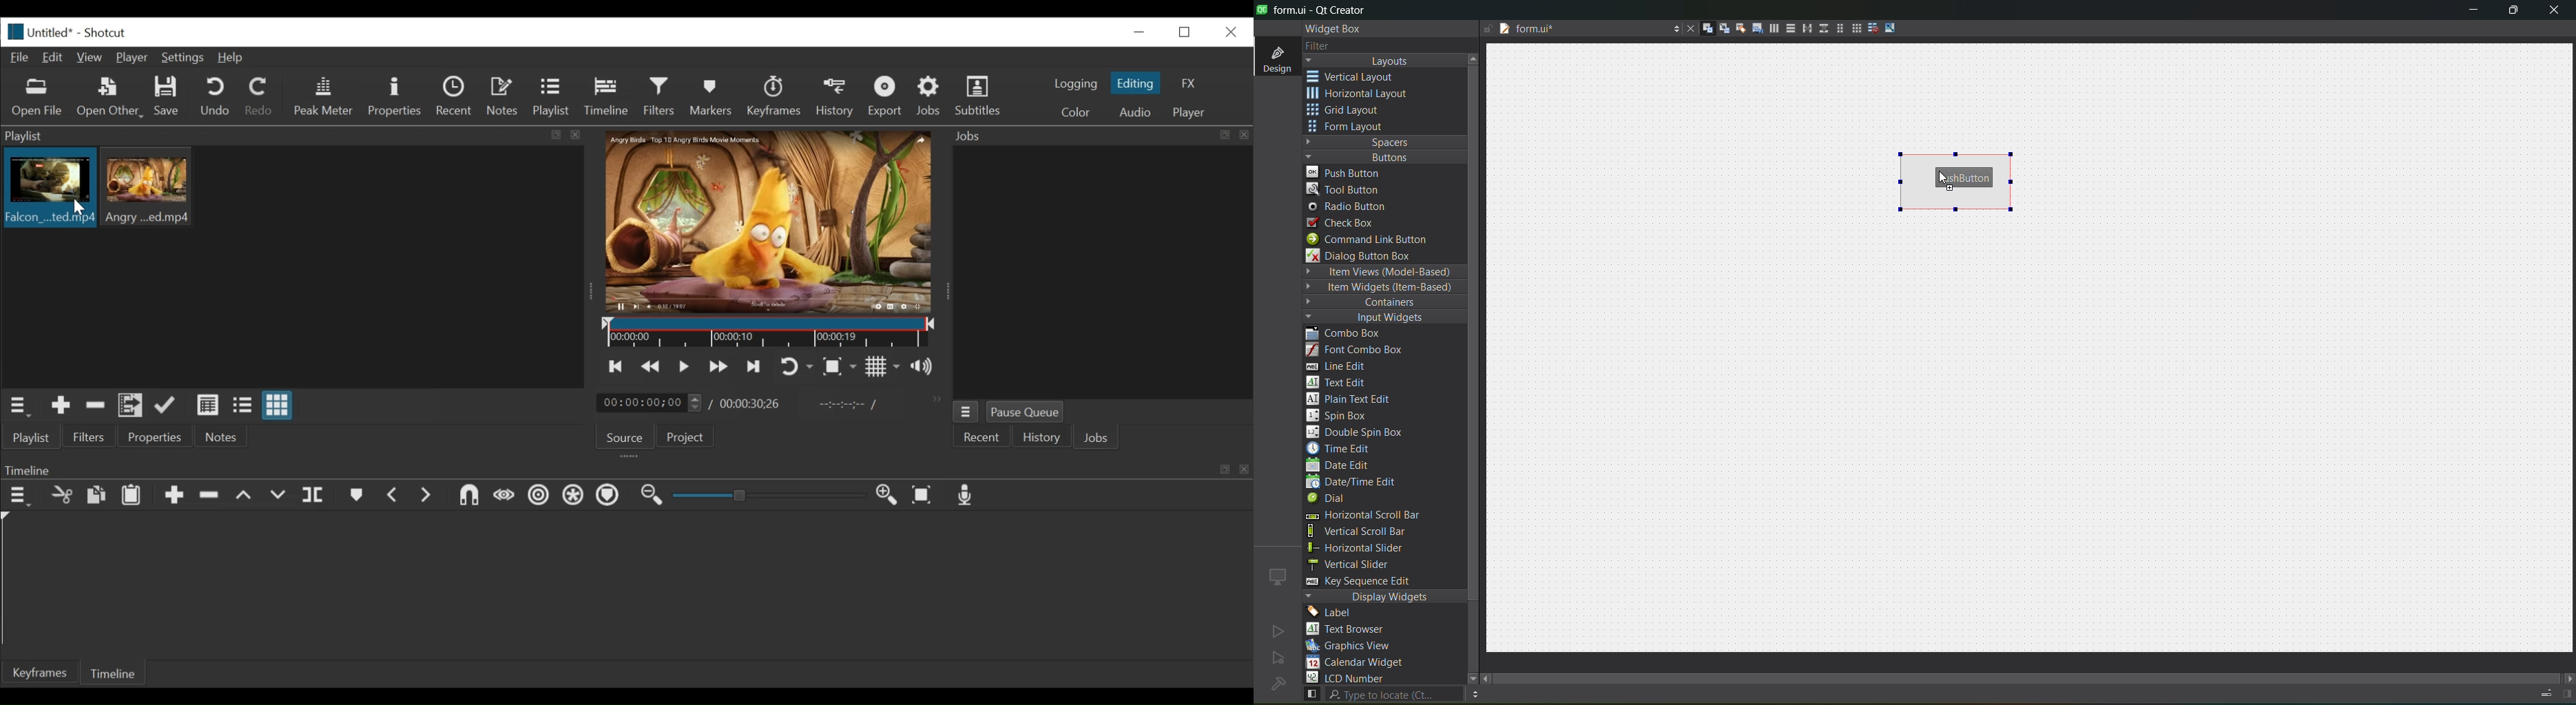 Image resolution: width=2576 pixels, height=728 pixels. Describe the element at coordinates (221, 437) in the screenshot. I see `Notes` at that location.